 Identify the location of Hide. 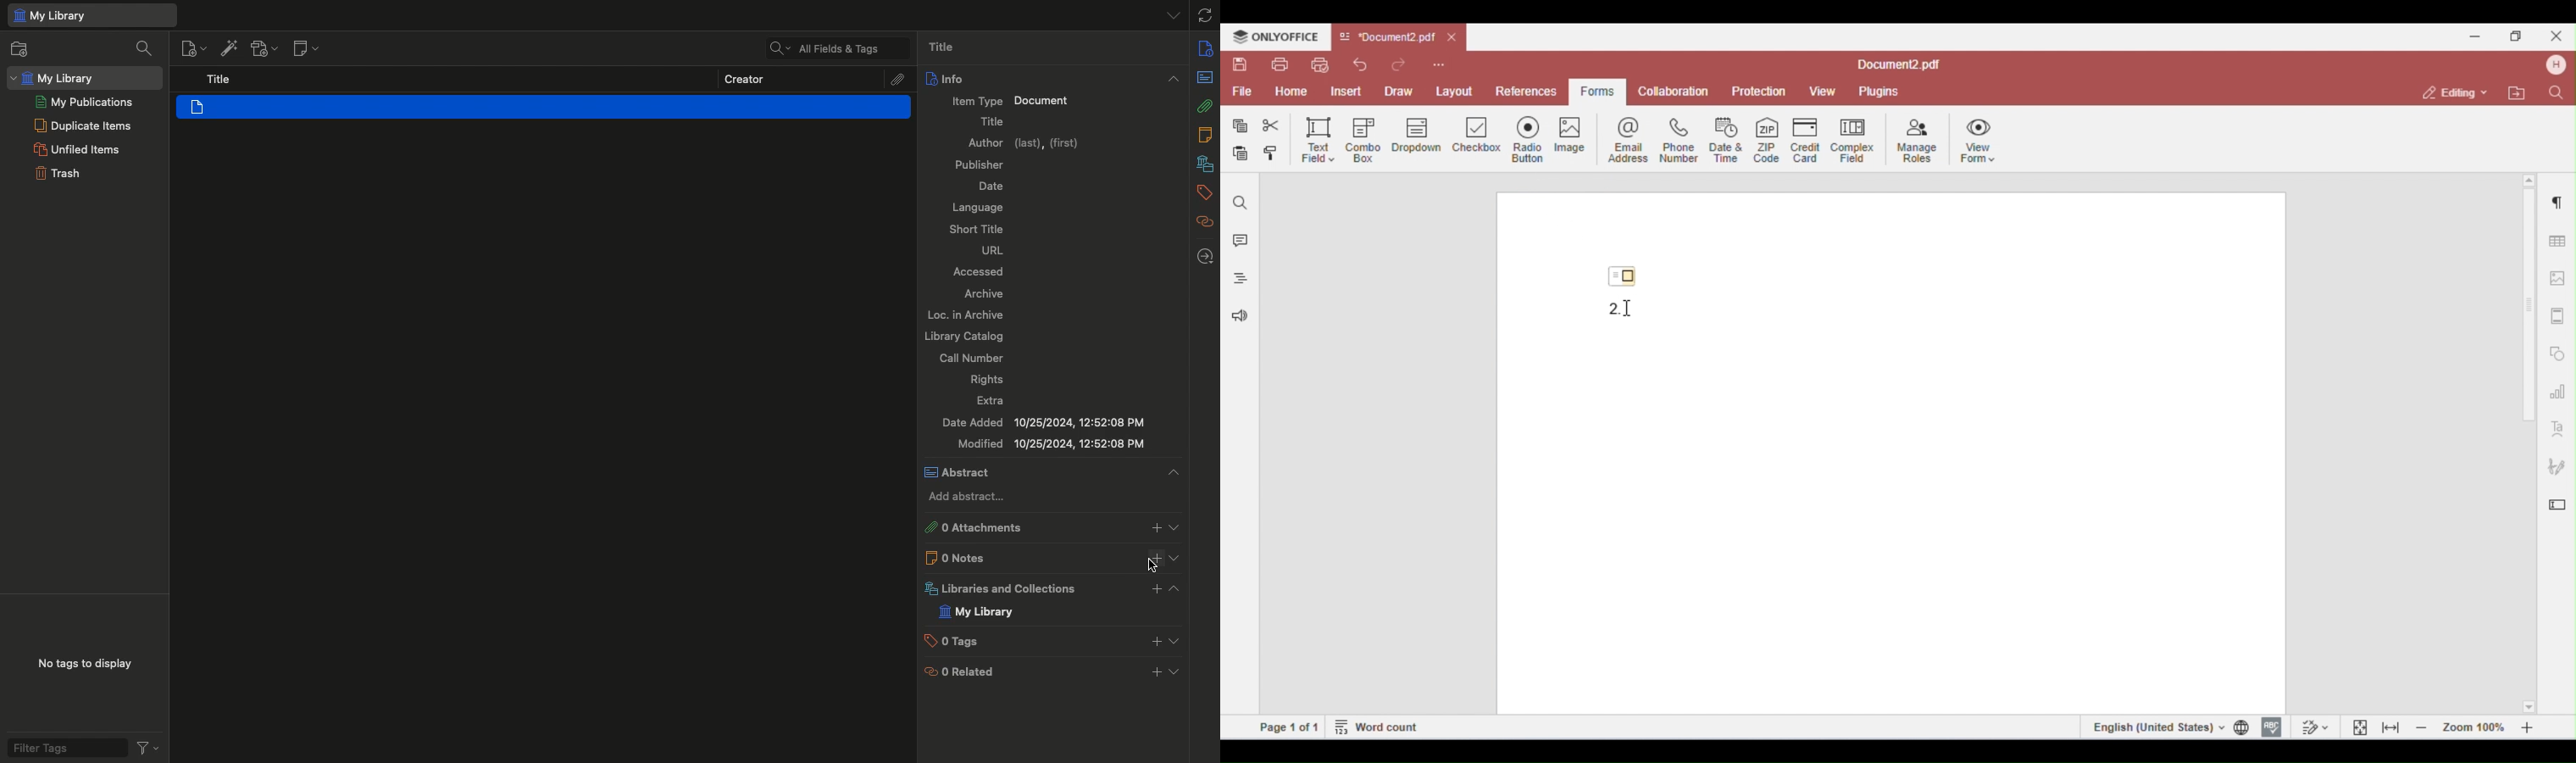
(1175, 14).